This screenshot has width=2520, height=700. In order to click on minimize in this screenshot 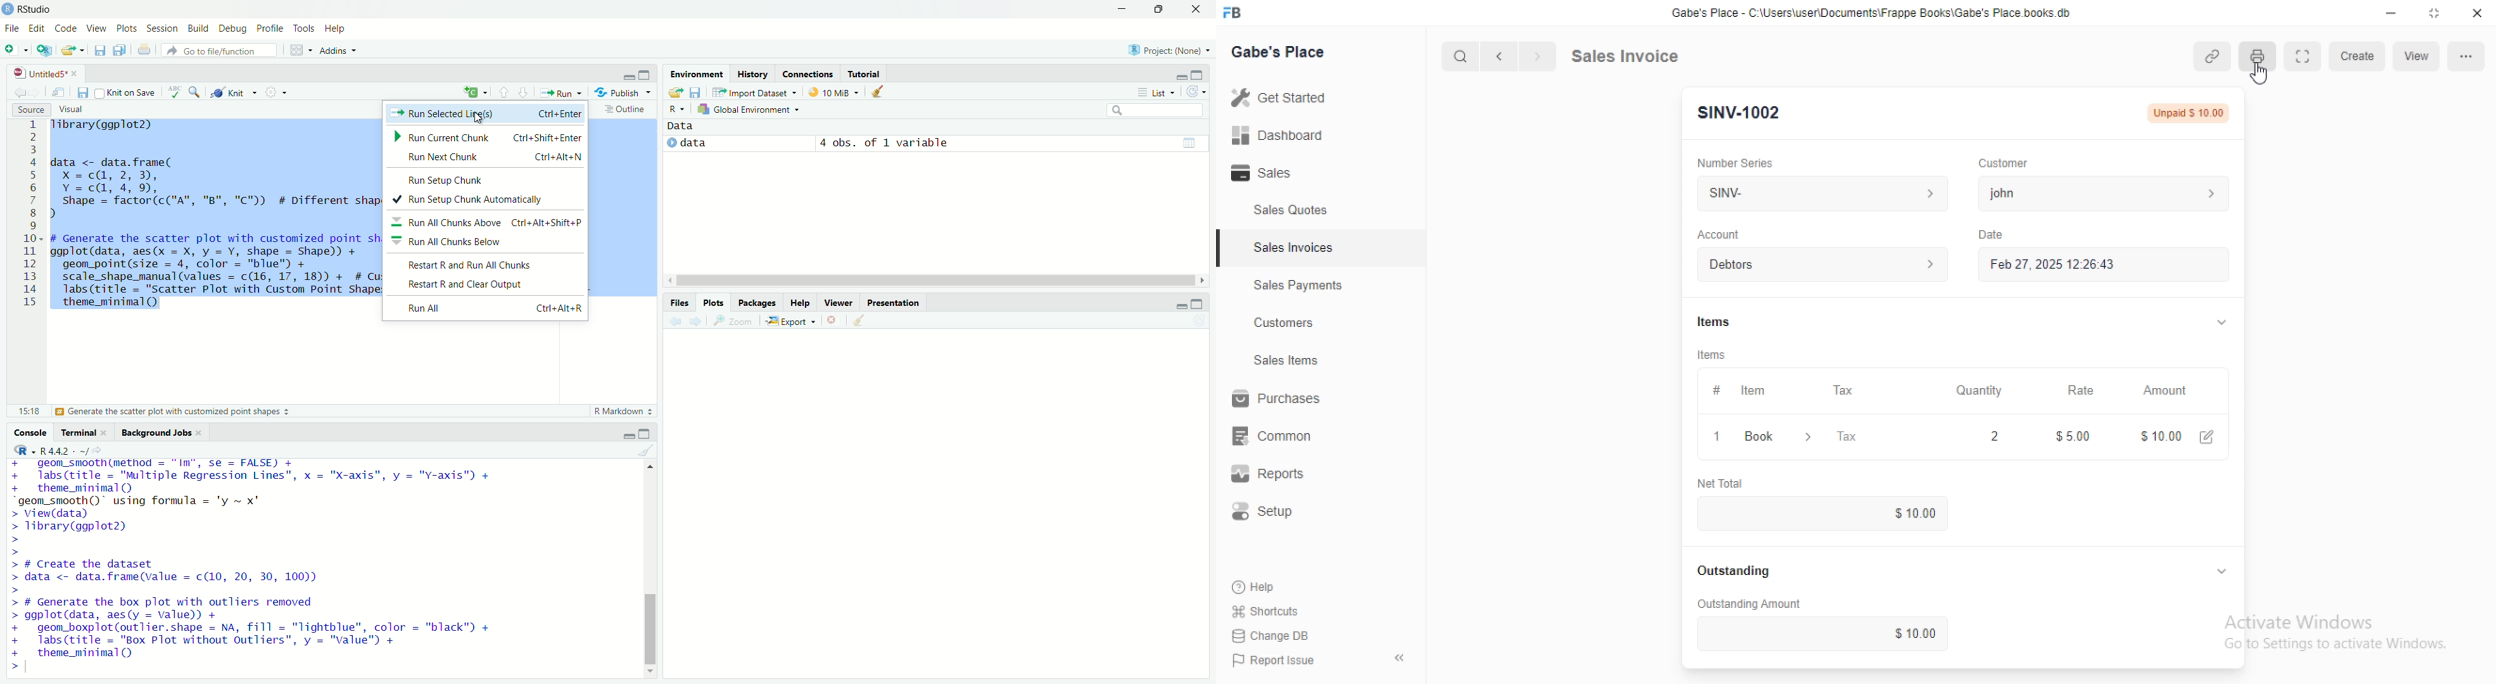, I will do `click(1179, 76)`.